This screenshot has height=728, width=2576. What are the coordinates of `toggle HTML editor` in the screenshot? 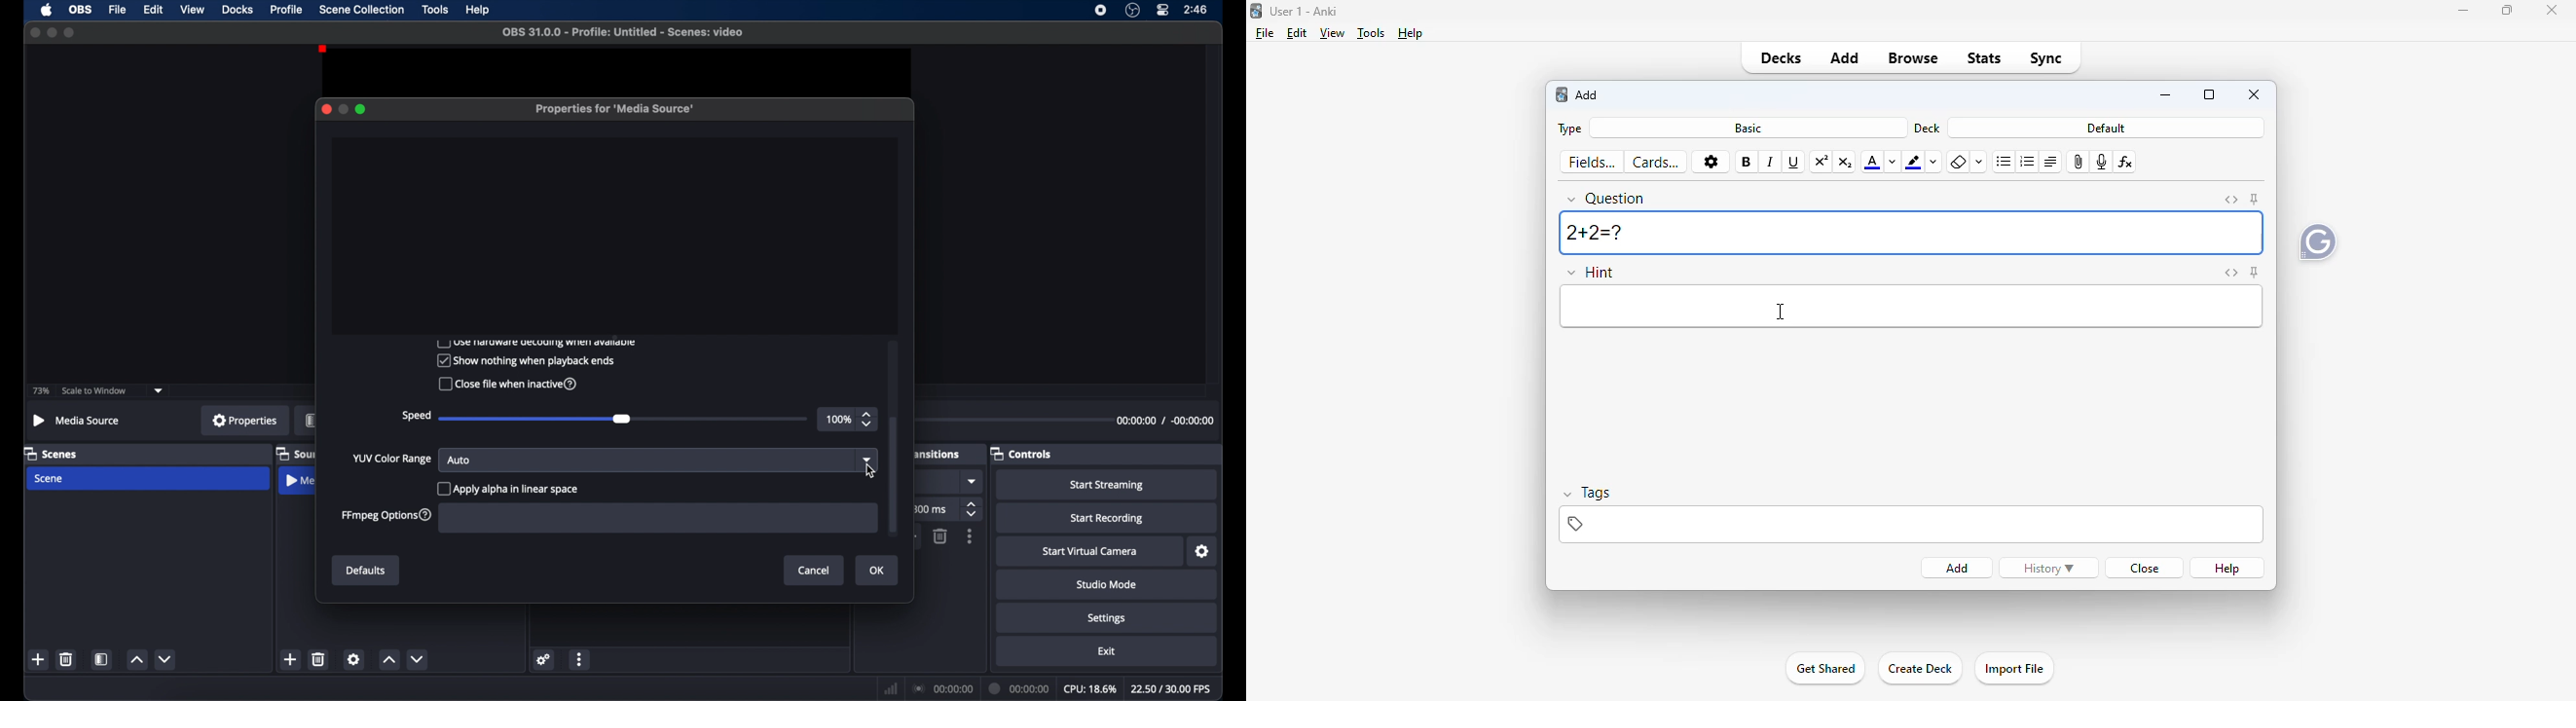 It's located at (2232, 201).